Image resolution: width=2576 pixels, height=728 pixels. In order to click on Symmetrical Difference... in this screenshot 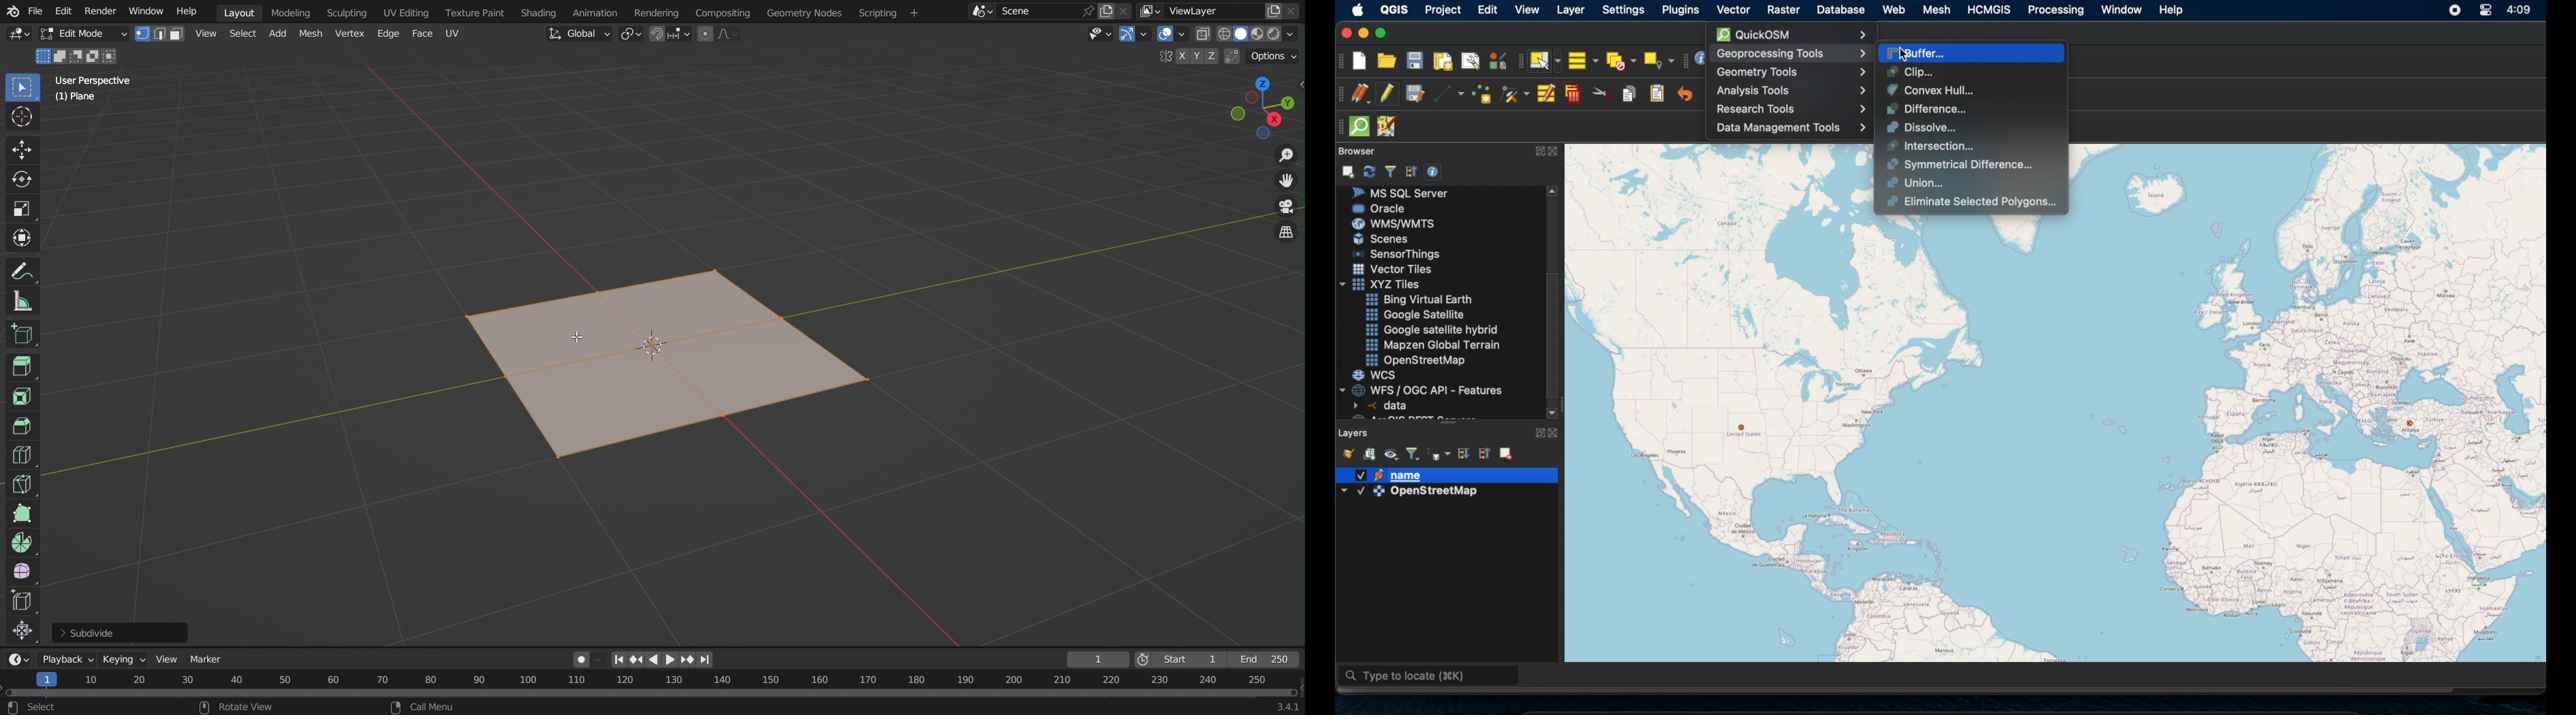, I will do `click(1959, 164)`.